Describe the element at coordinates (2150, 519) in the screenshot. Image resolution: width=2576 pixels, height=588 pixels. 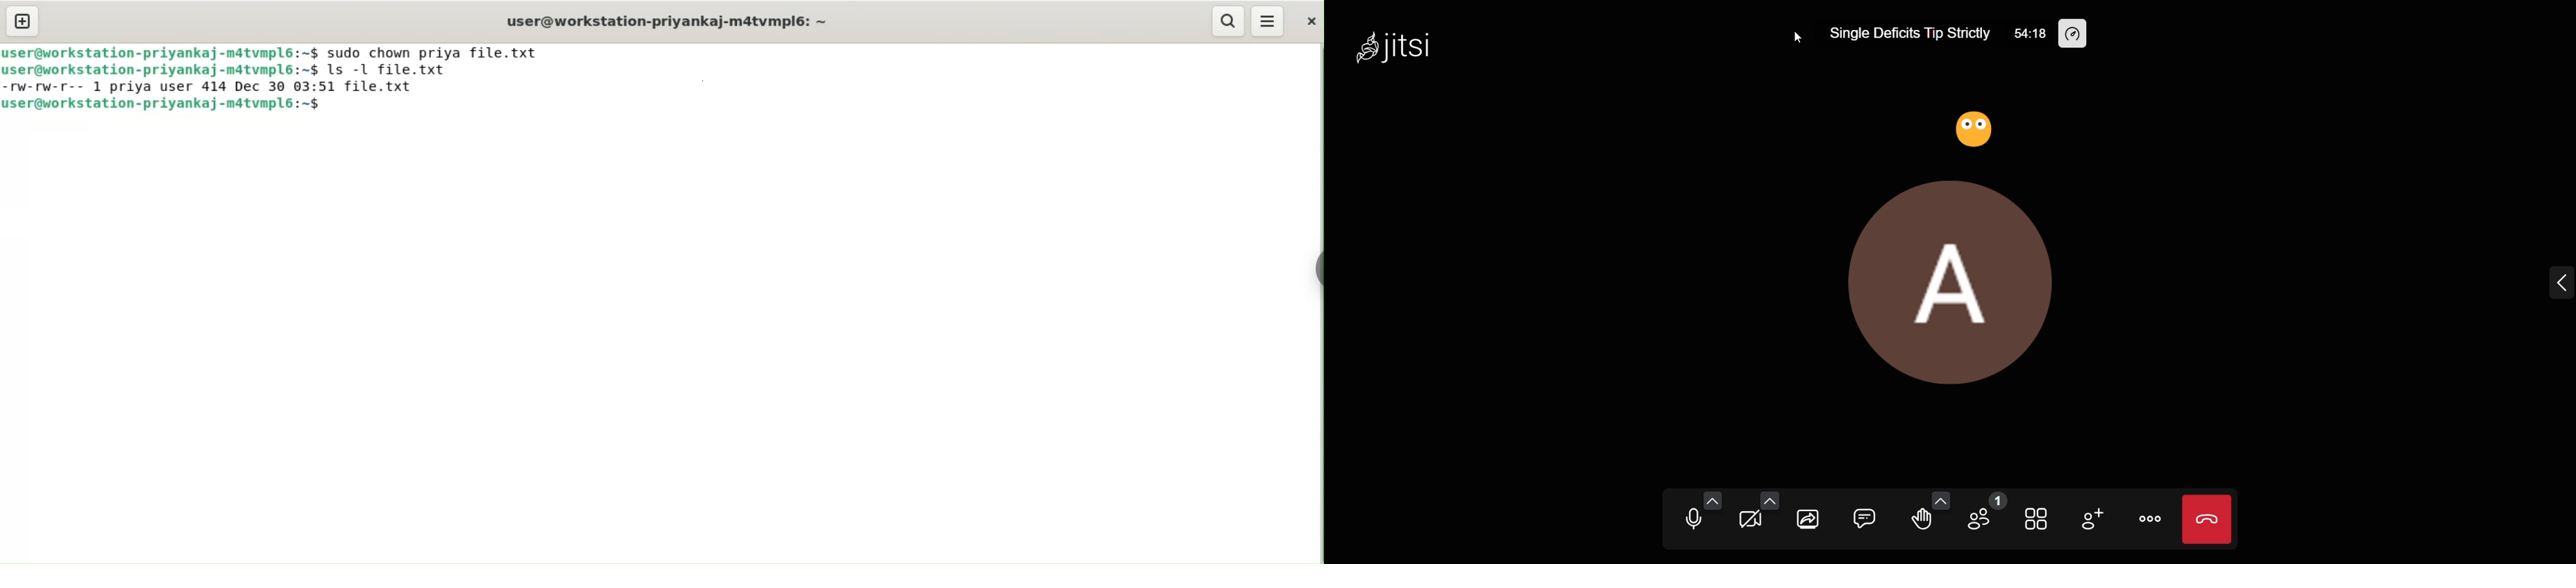
I see `more actions` at that location.